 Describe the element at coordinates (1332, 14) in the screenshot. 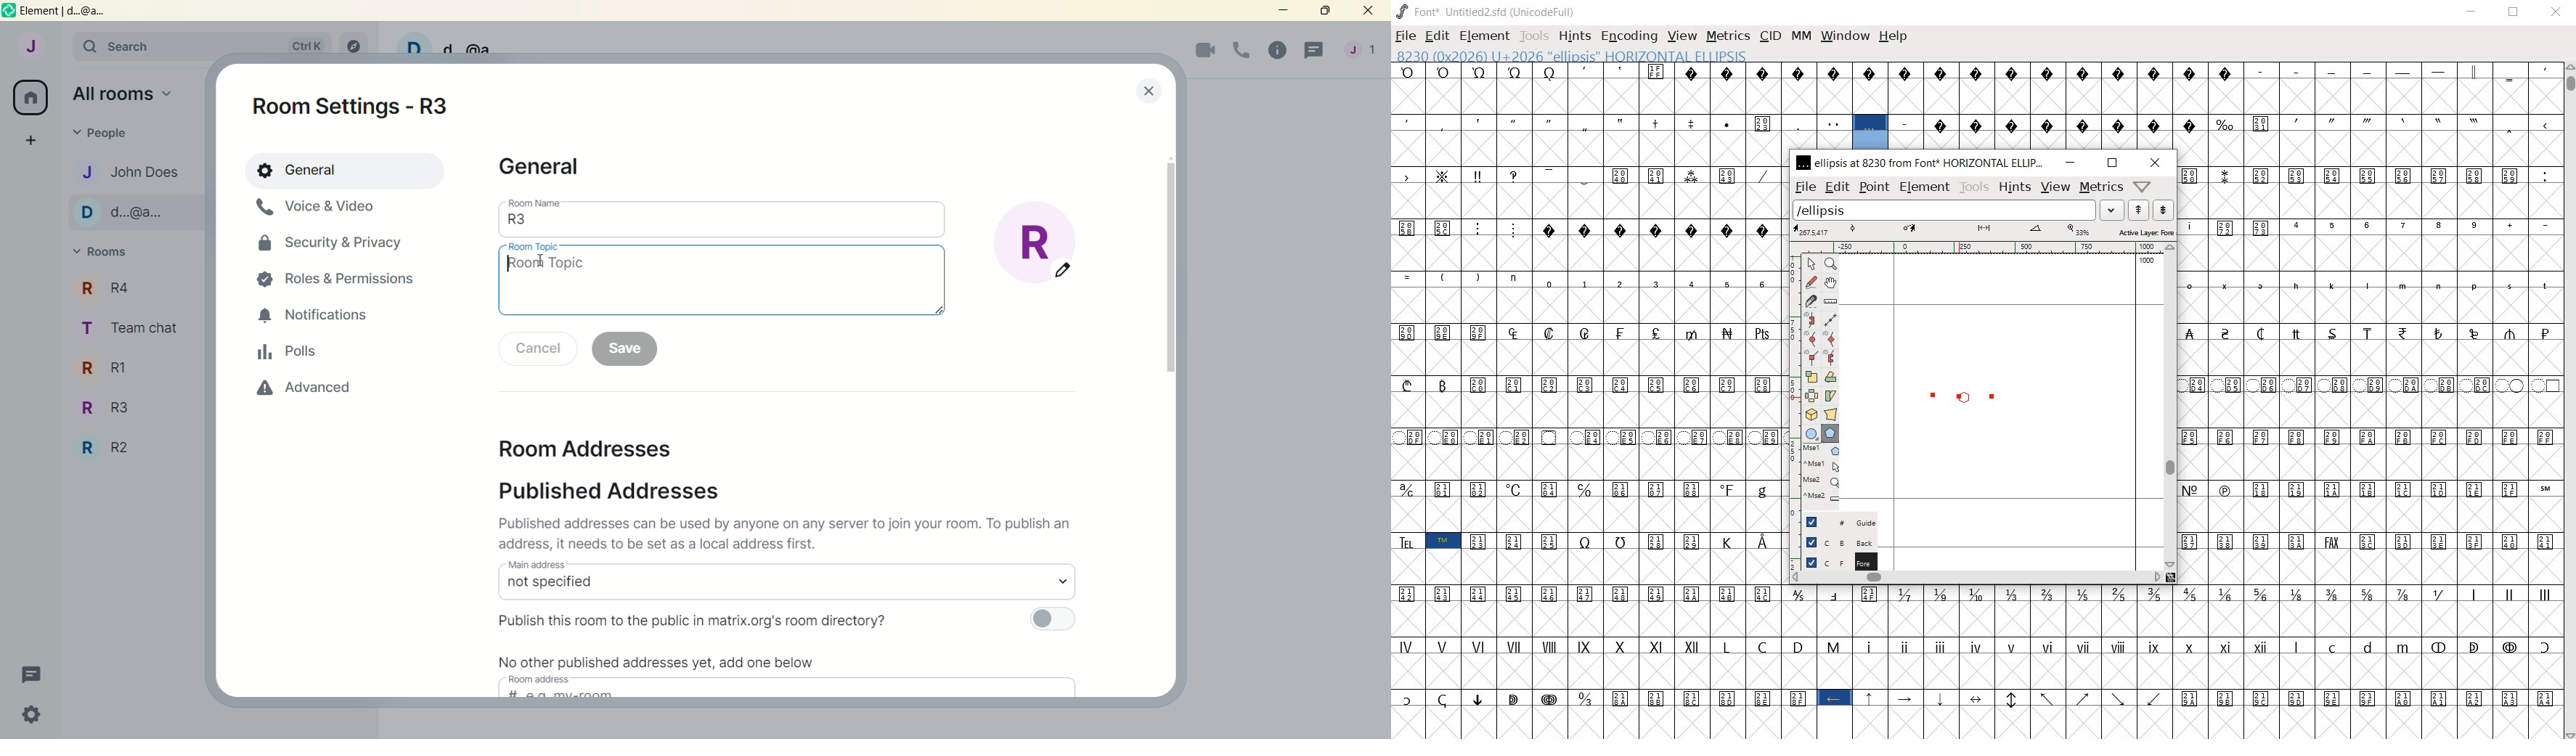

I see `maximize` at that location.